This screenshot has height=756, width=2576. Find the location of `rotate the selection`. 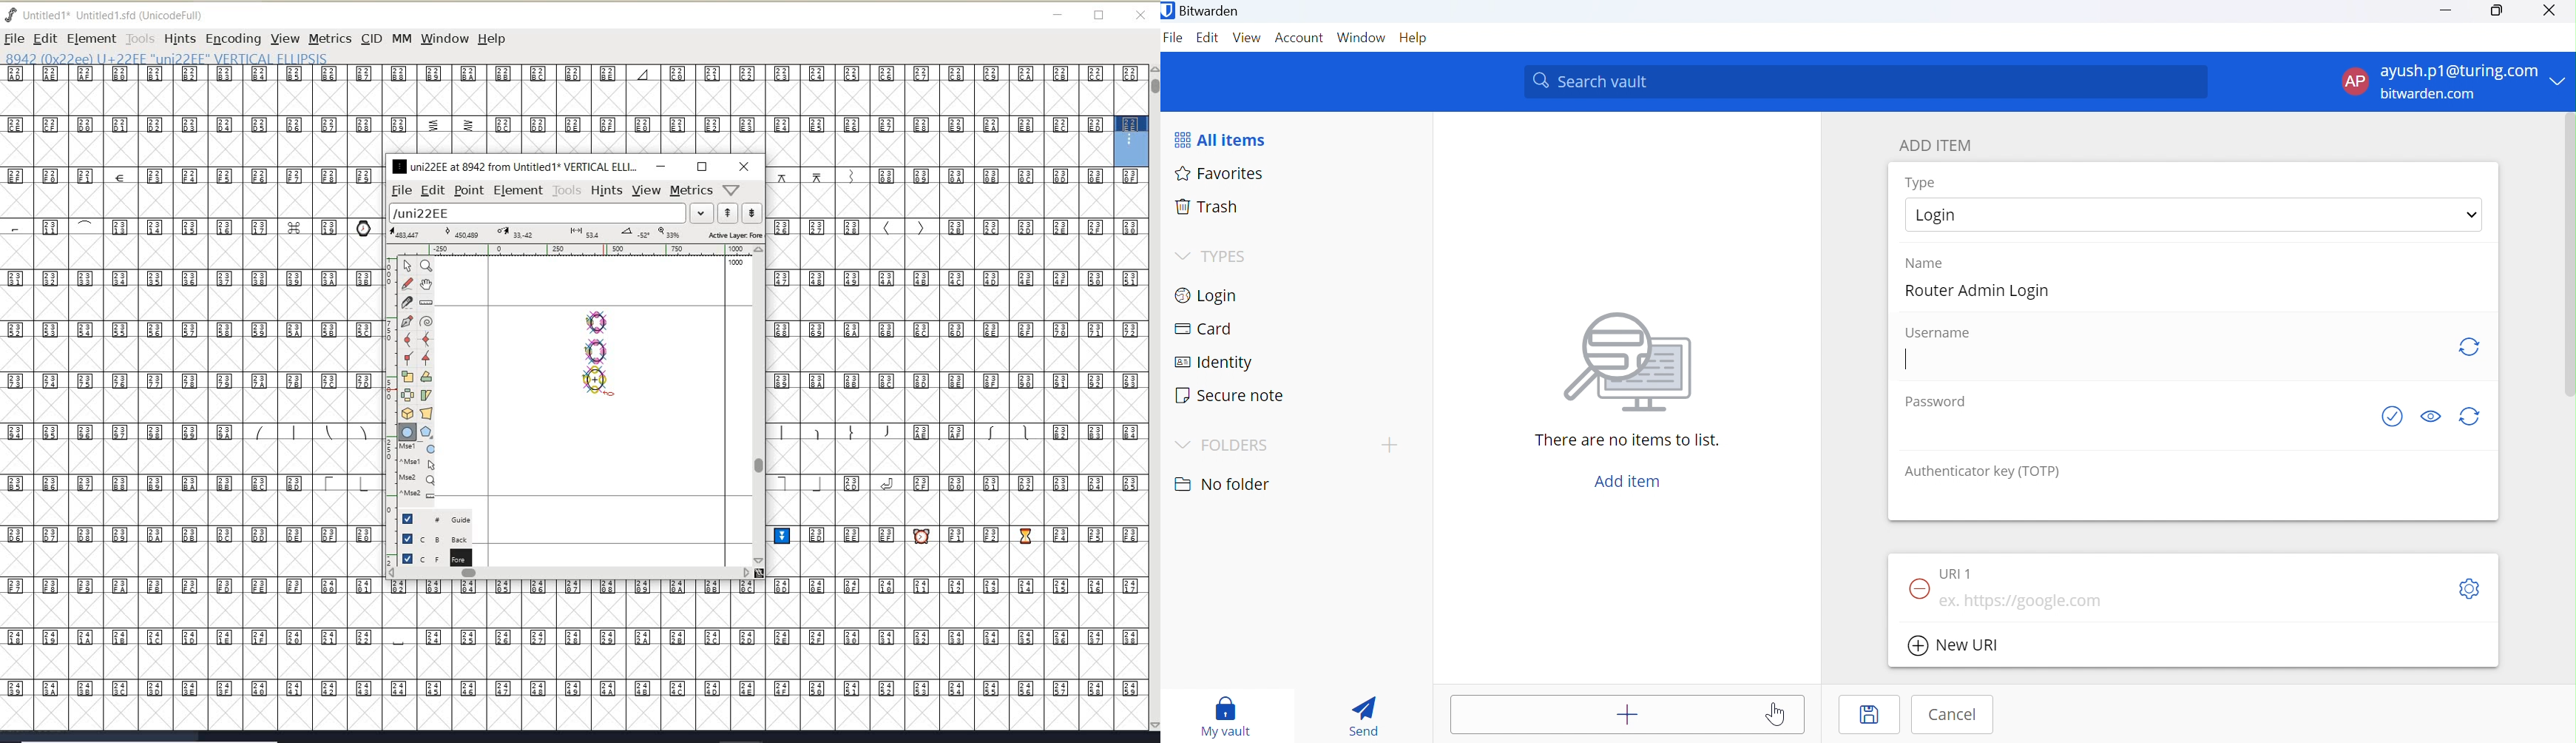

rotate the selection is located at coordinates (427, 376).